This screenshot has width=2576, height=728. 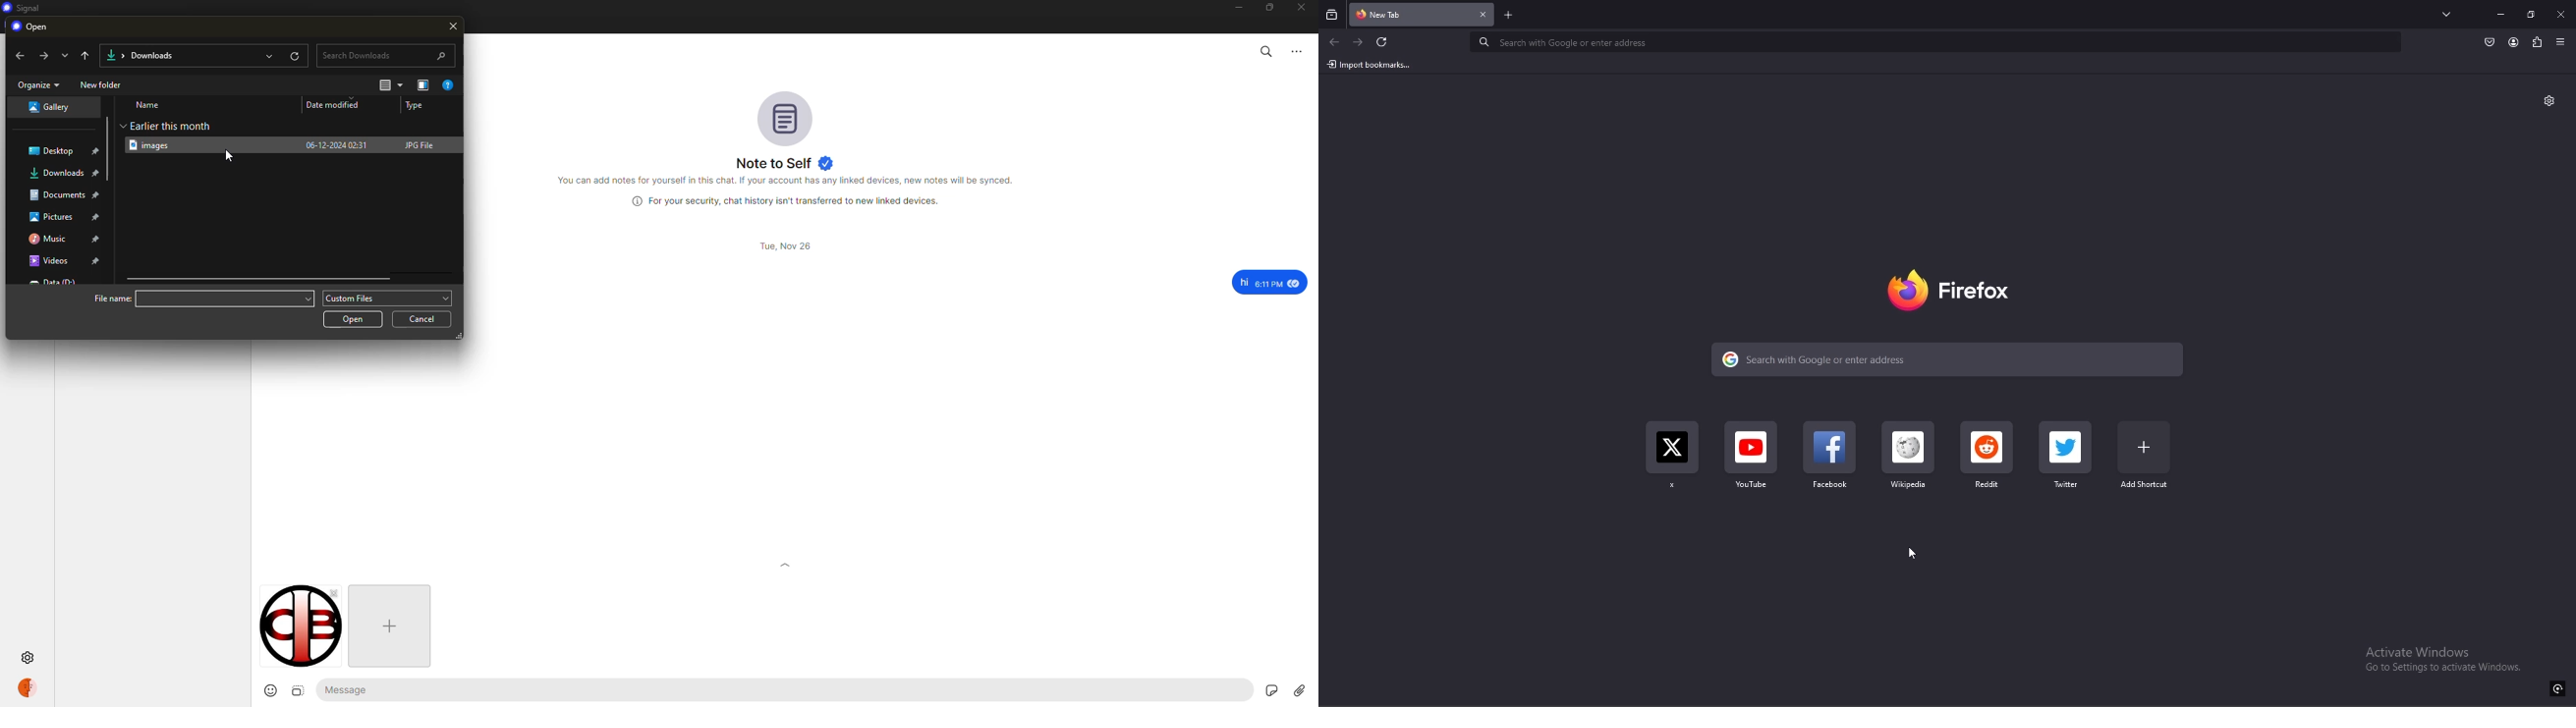 I want to click on recent browsing, so click(x=1332, y=16).